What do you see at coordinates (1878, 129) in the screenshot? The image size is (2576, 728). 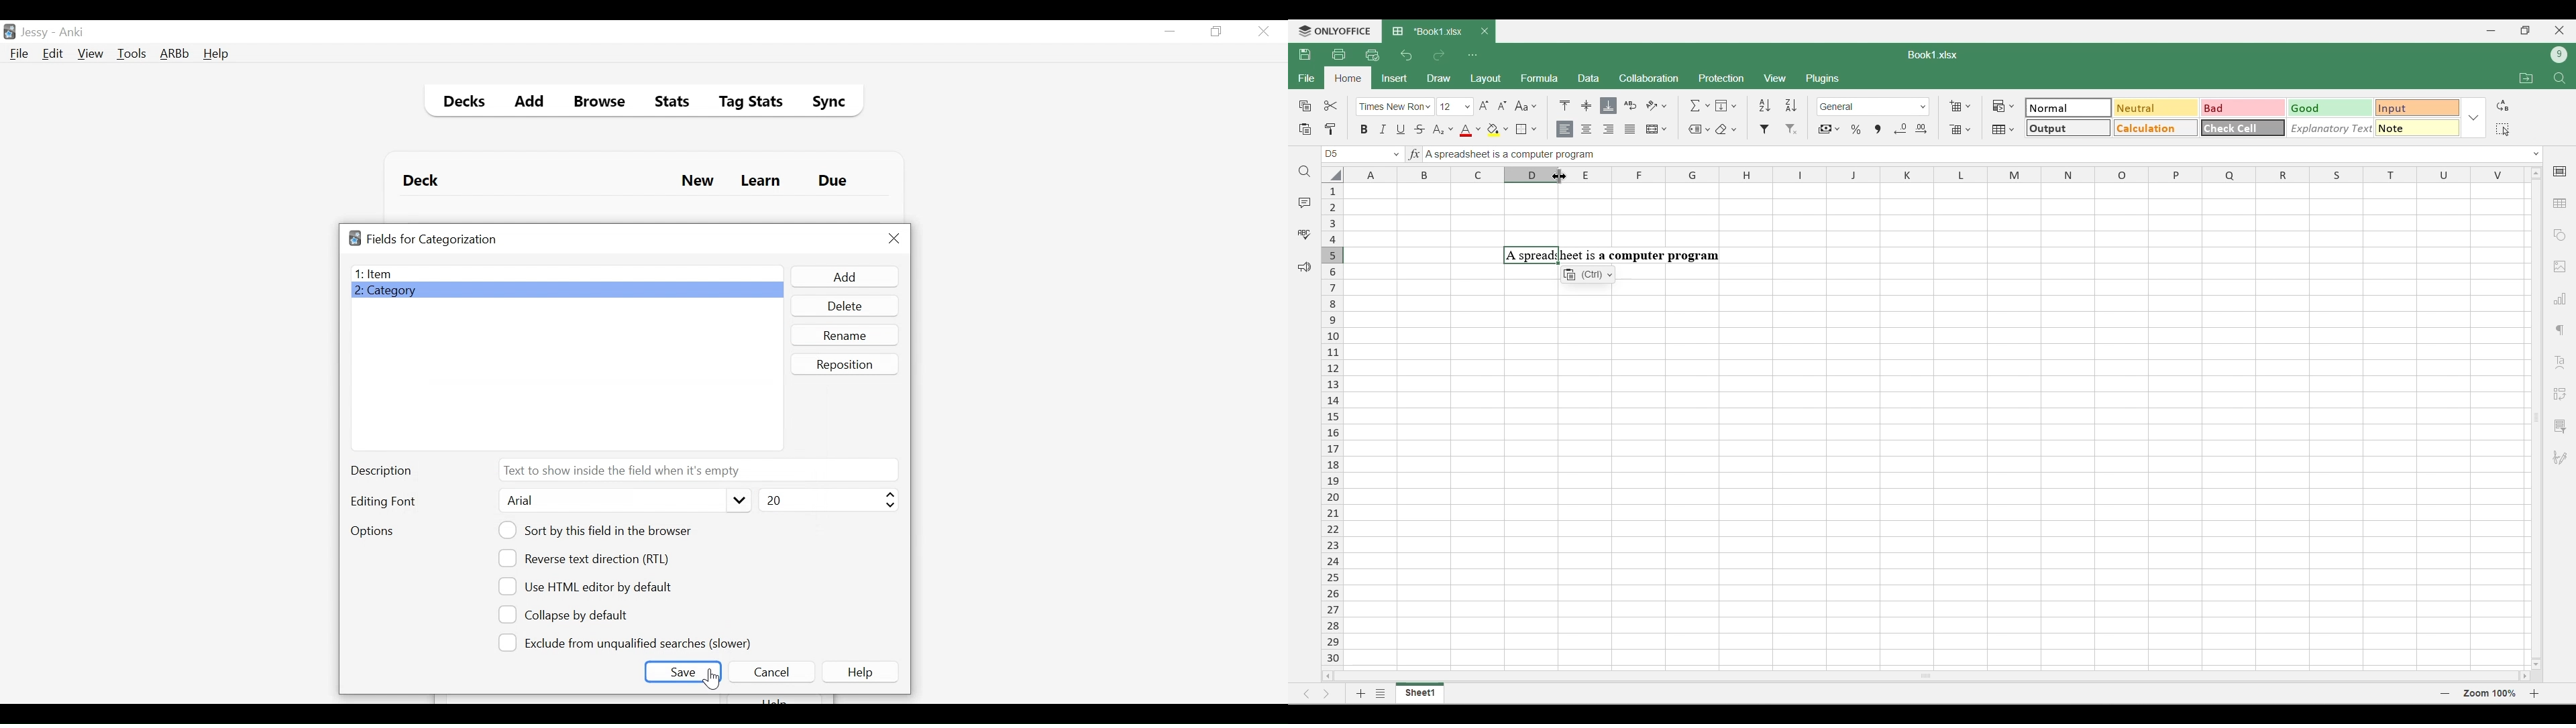 I see `Comma style` at bounding box center [1878, 129].